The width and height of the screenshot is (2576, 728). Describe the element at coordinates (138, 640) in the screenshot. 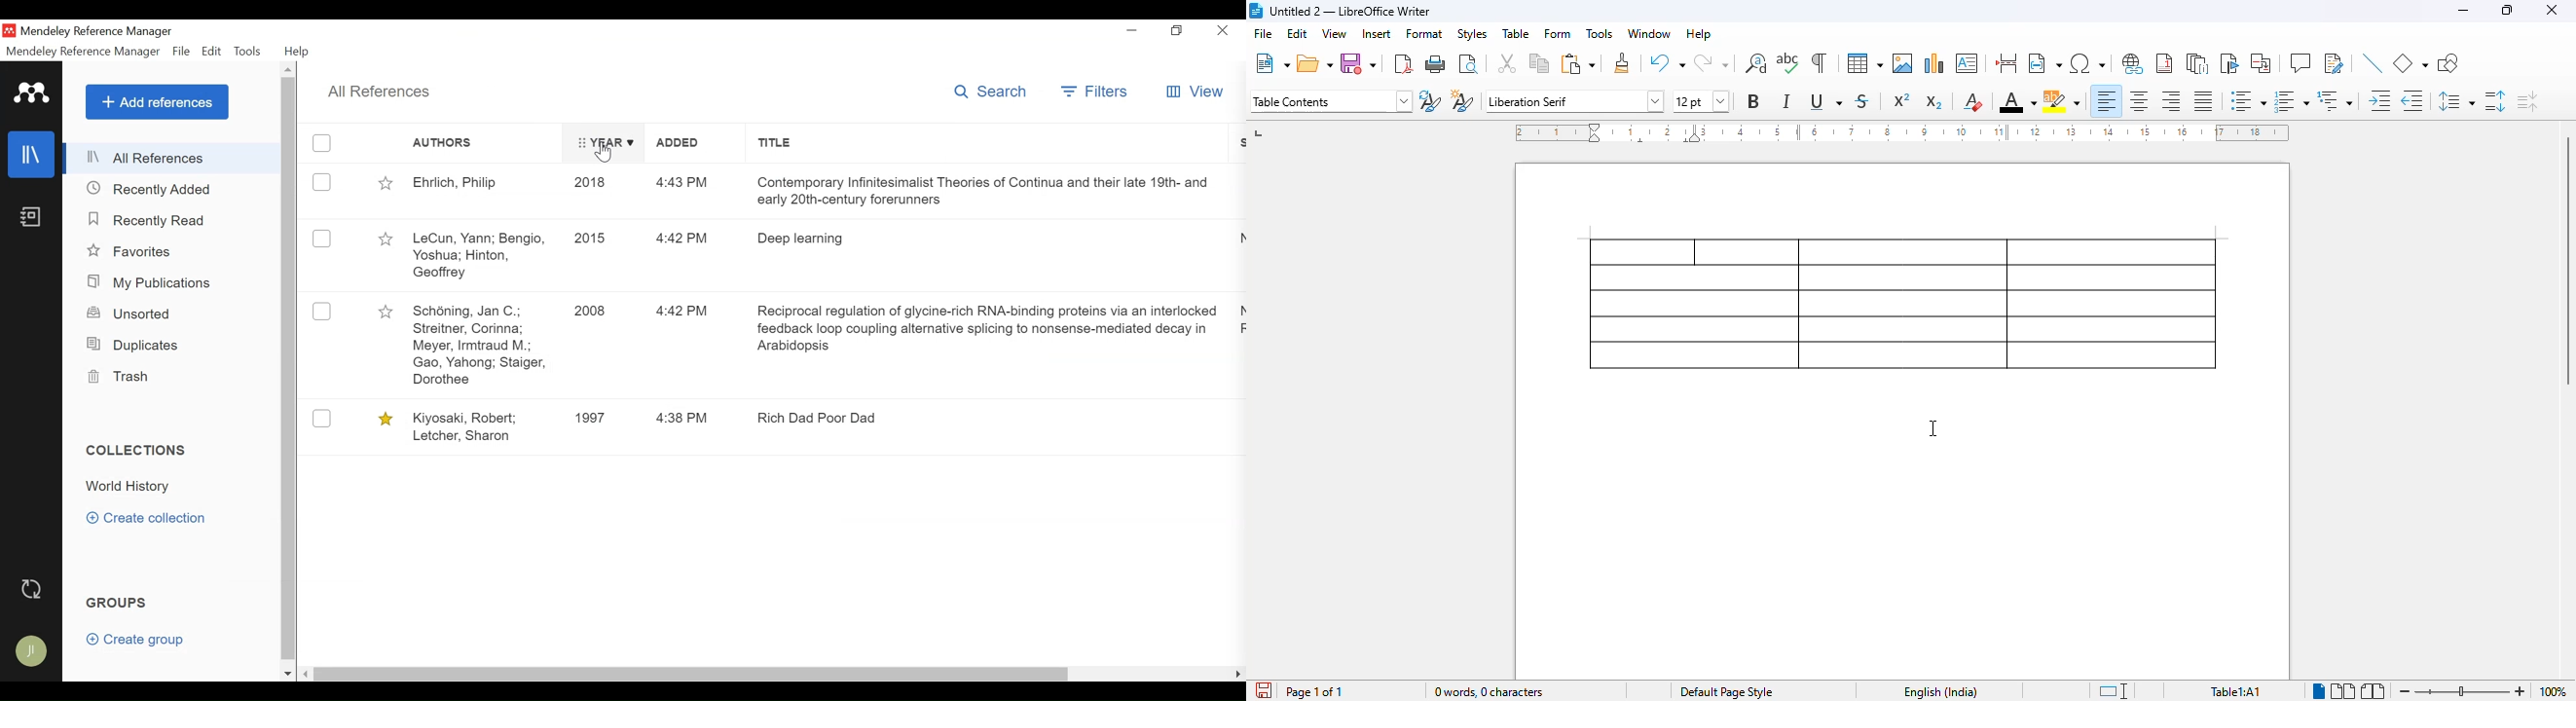

I see `Create Group` at that location.